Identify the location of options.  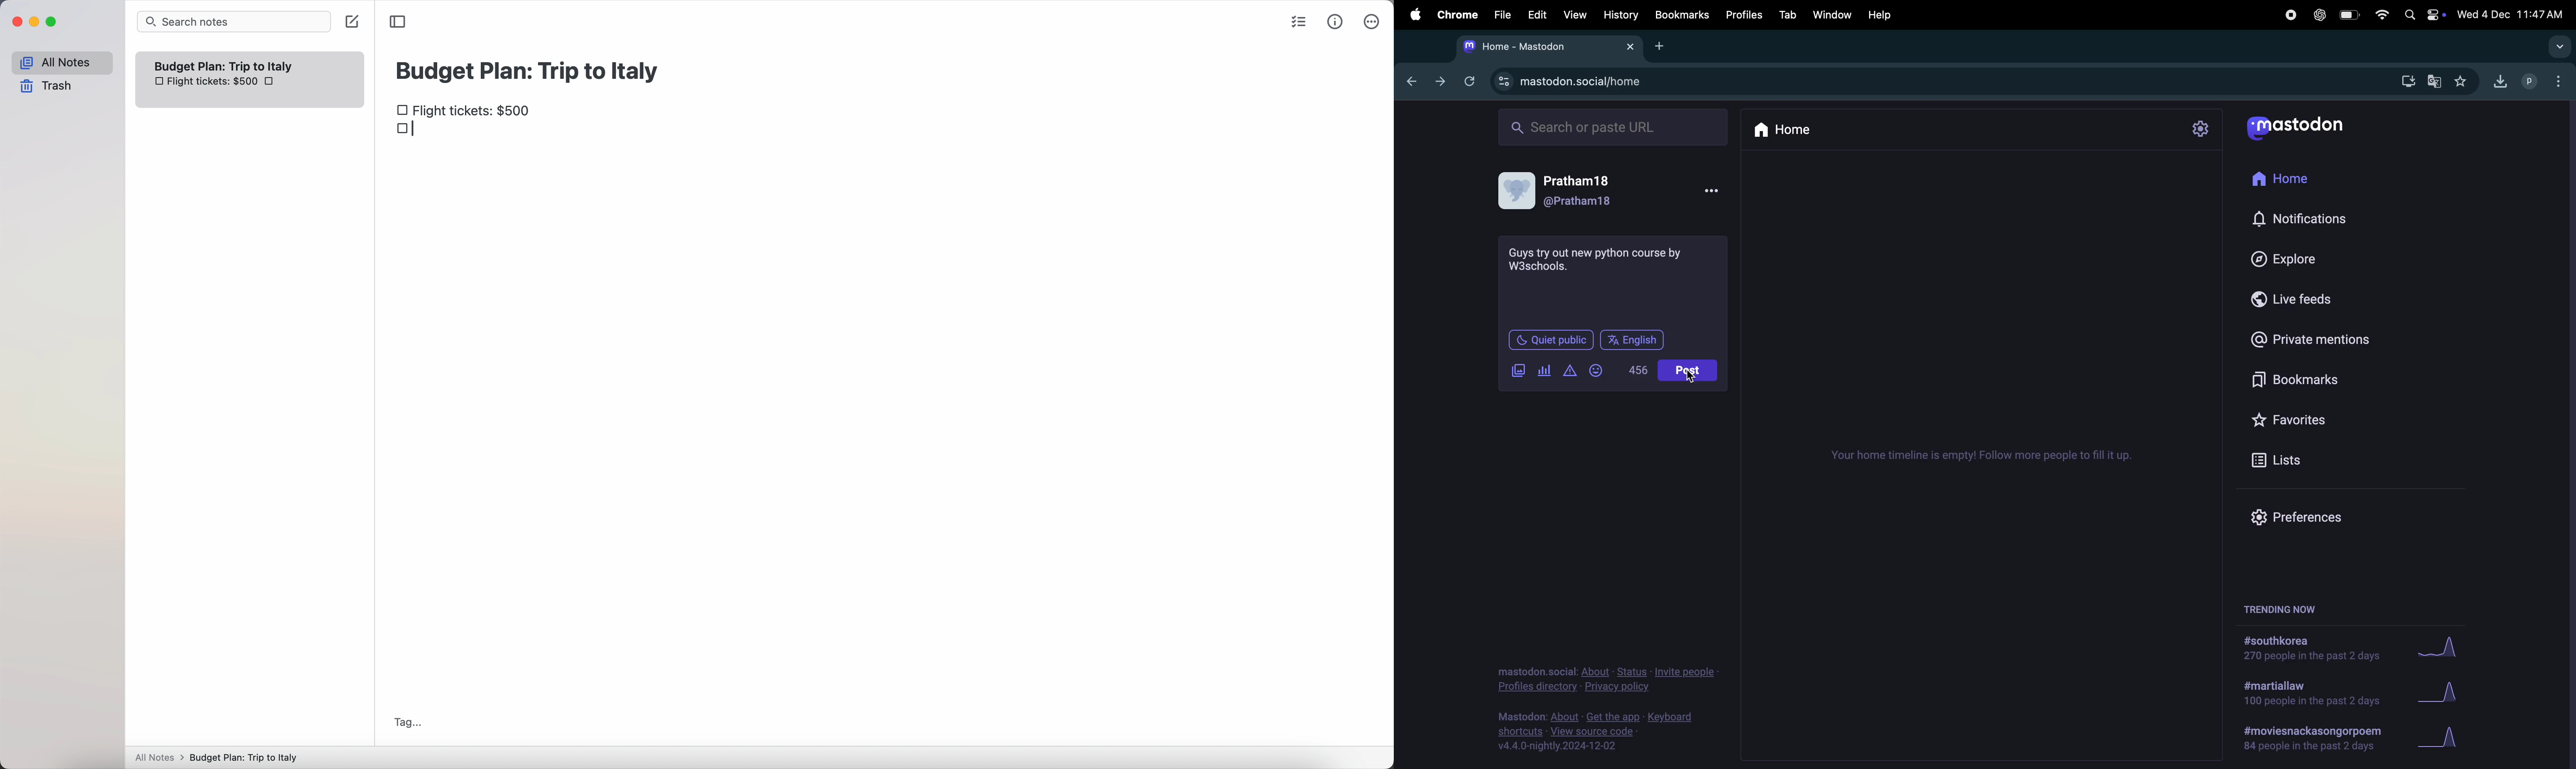
(1719, 191).